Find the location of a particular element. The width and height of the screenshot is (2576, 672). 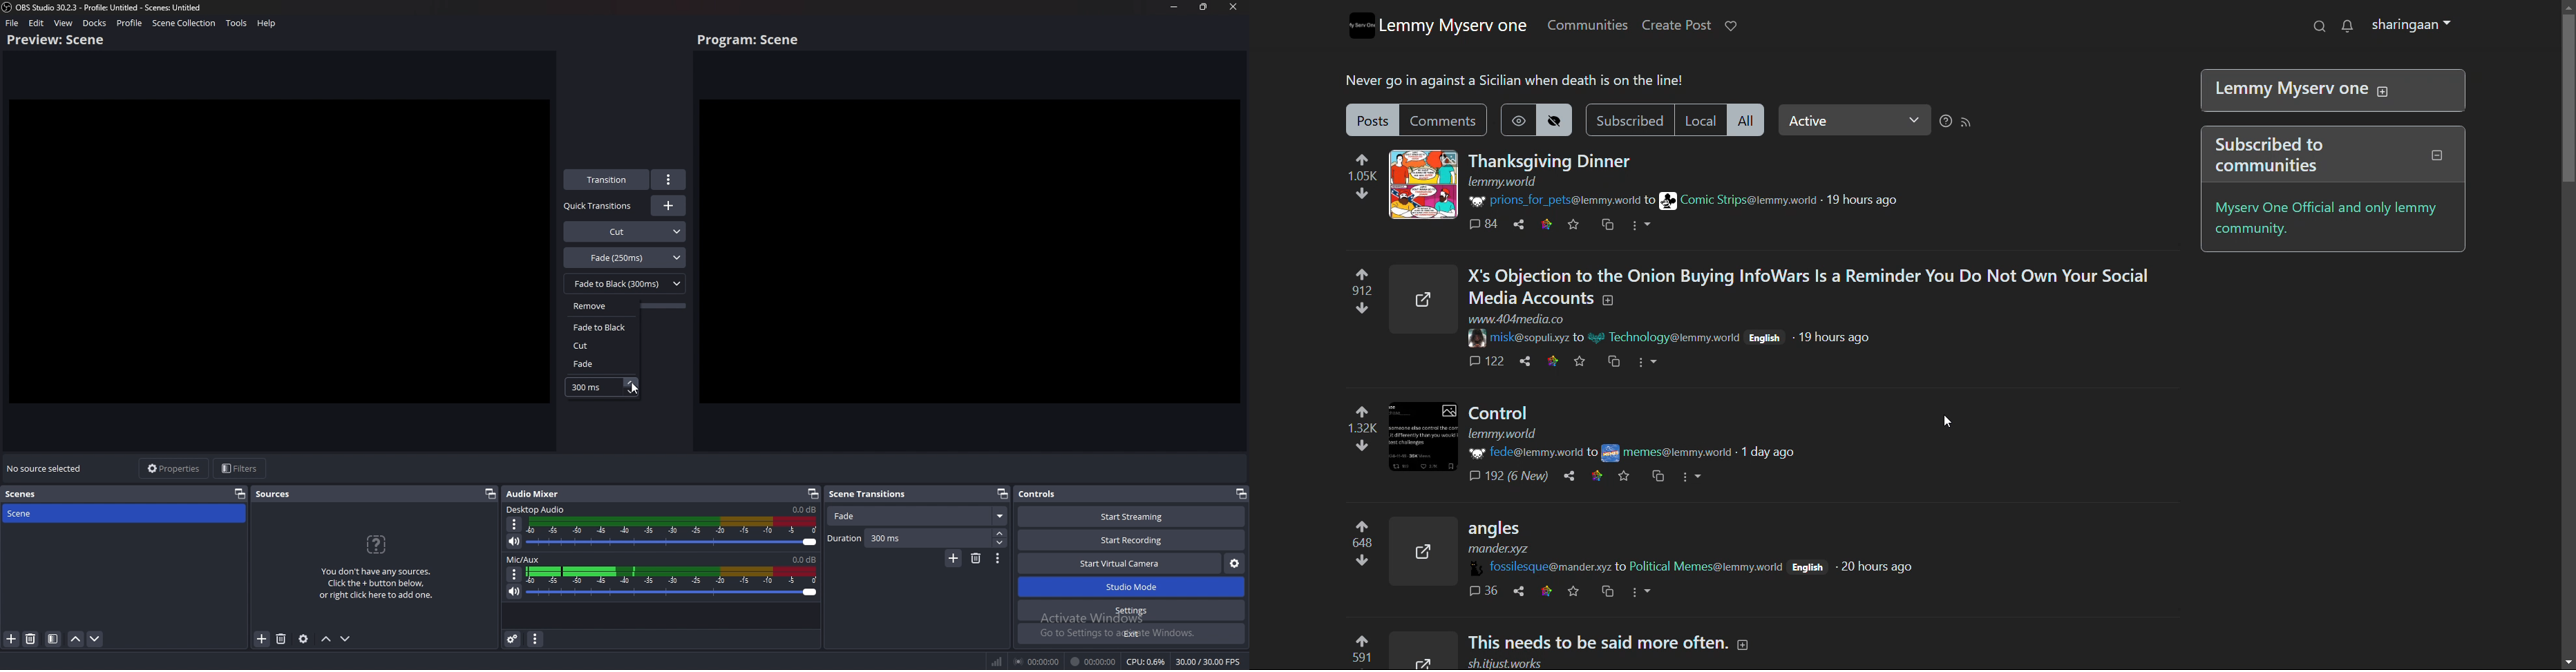

link is located at coordinates (1546, 224).